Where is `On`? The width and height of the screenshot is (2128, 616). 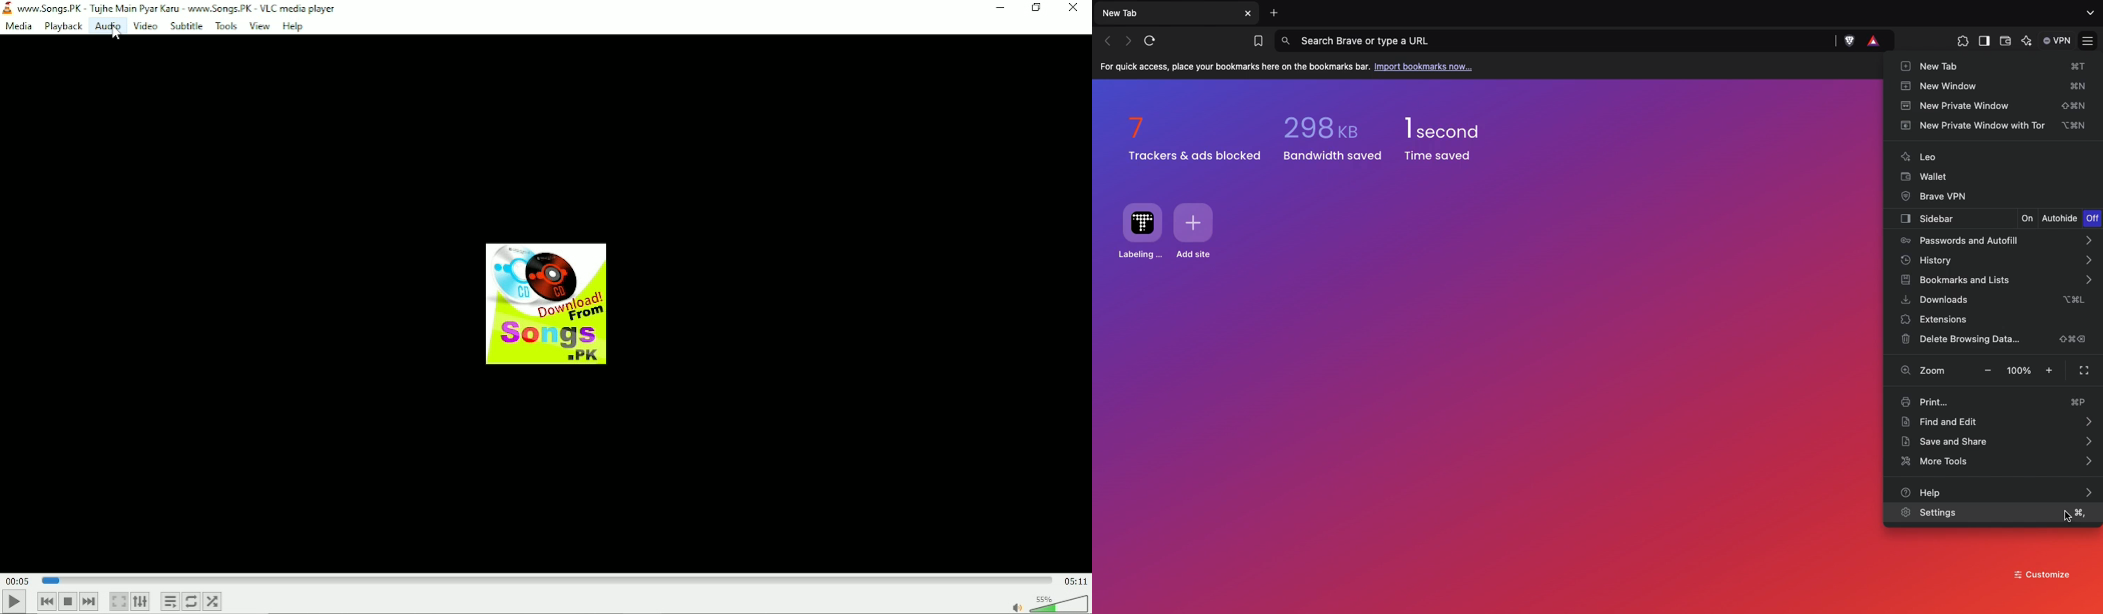
On is located at coordinates (2028, 220).